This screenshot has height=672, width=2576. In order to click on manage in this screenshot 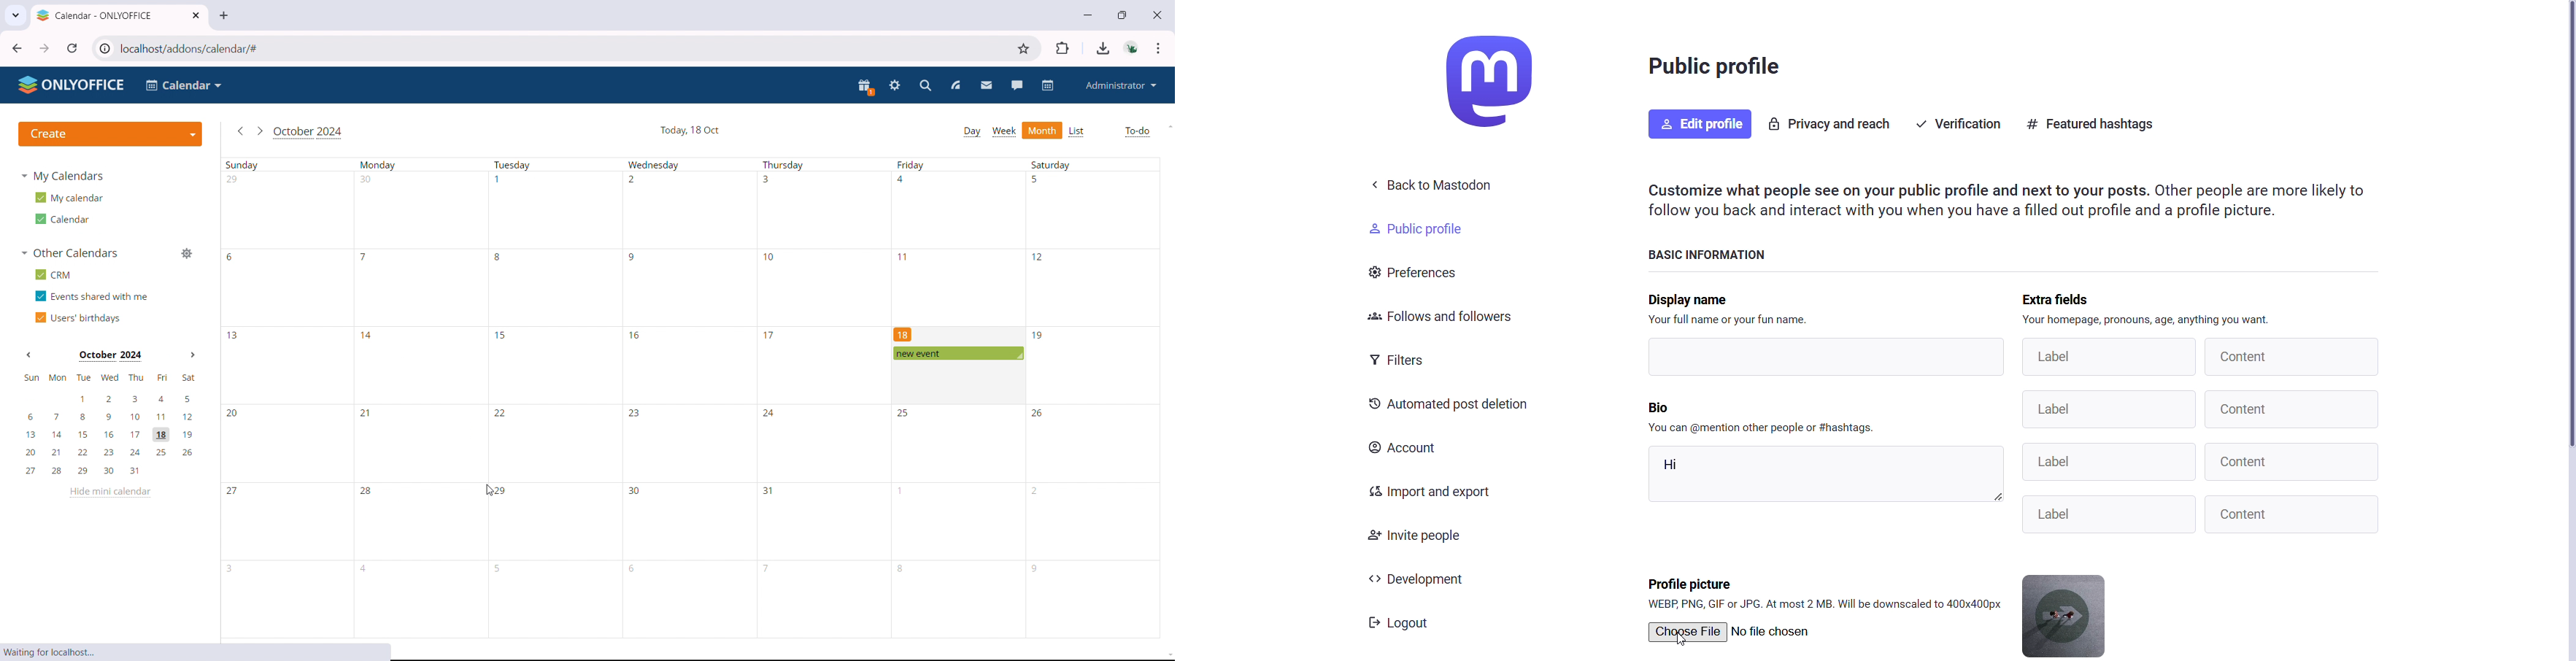, I will do `click(187, 252)`.